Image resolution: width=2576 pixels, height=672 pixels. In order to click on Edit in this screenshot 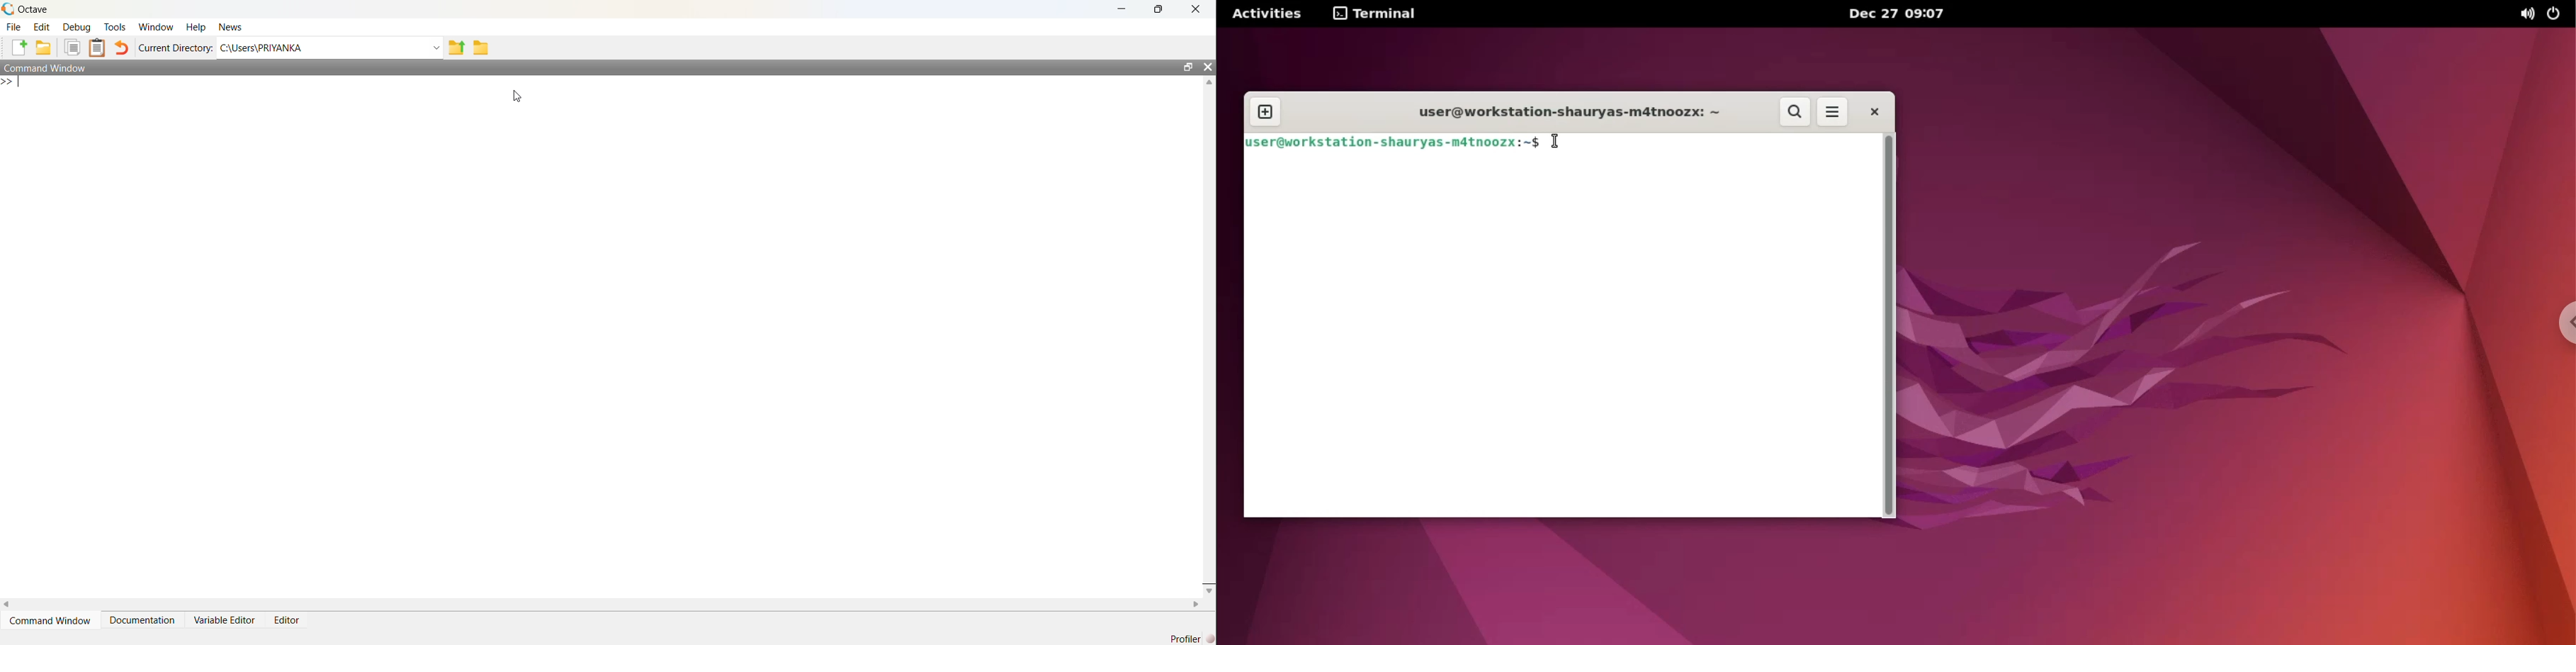, I will do `click(42, 27)`.